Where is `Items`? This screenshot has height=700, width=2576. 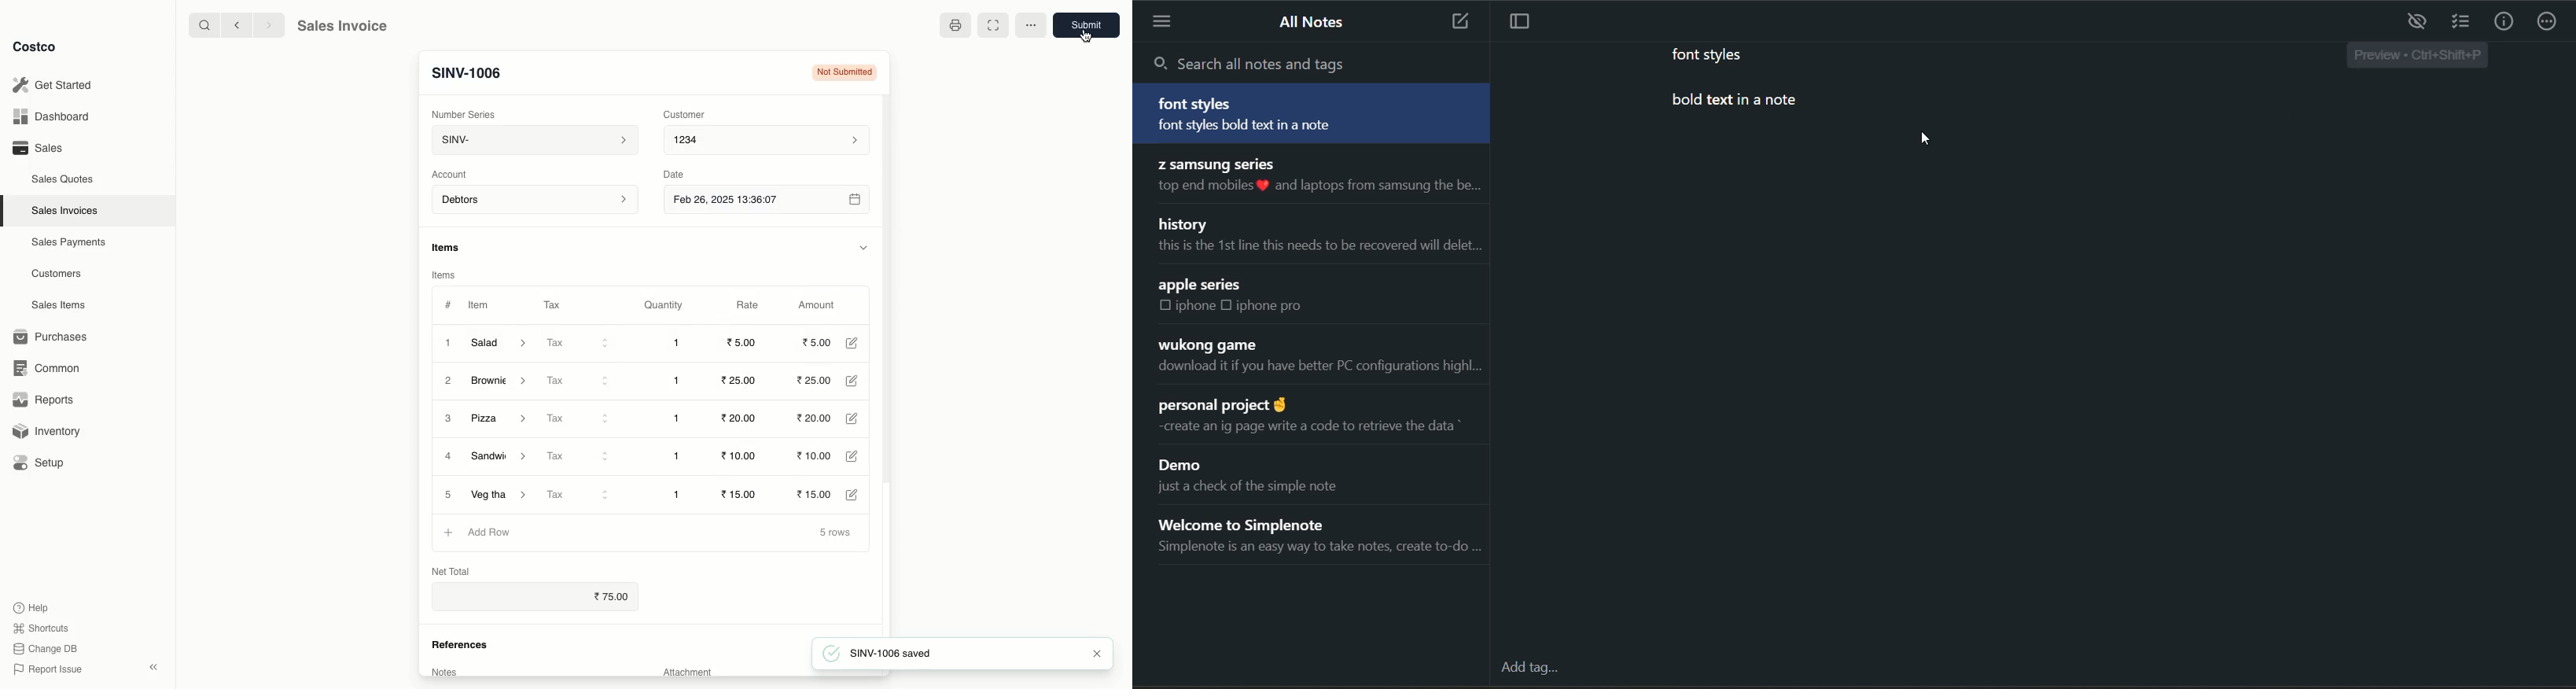 Items is located at coordinates (444, 274).